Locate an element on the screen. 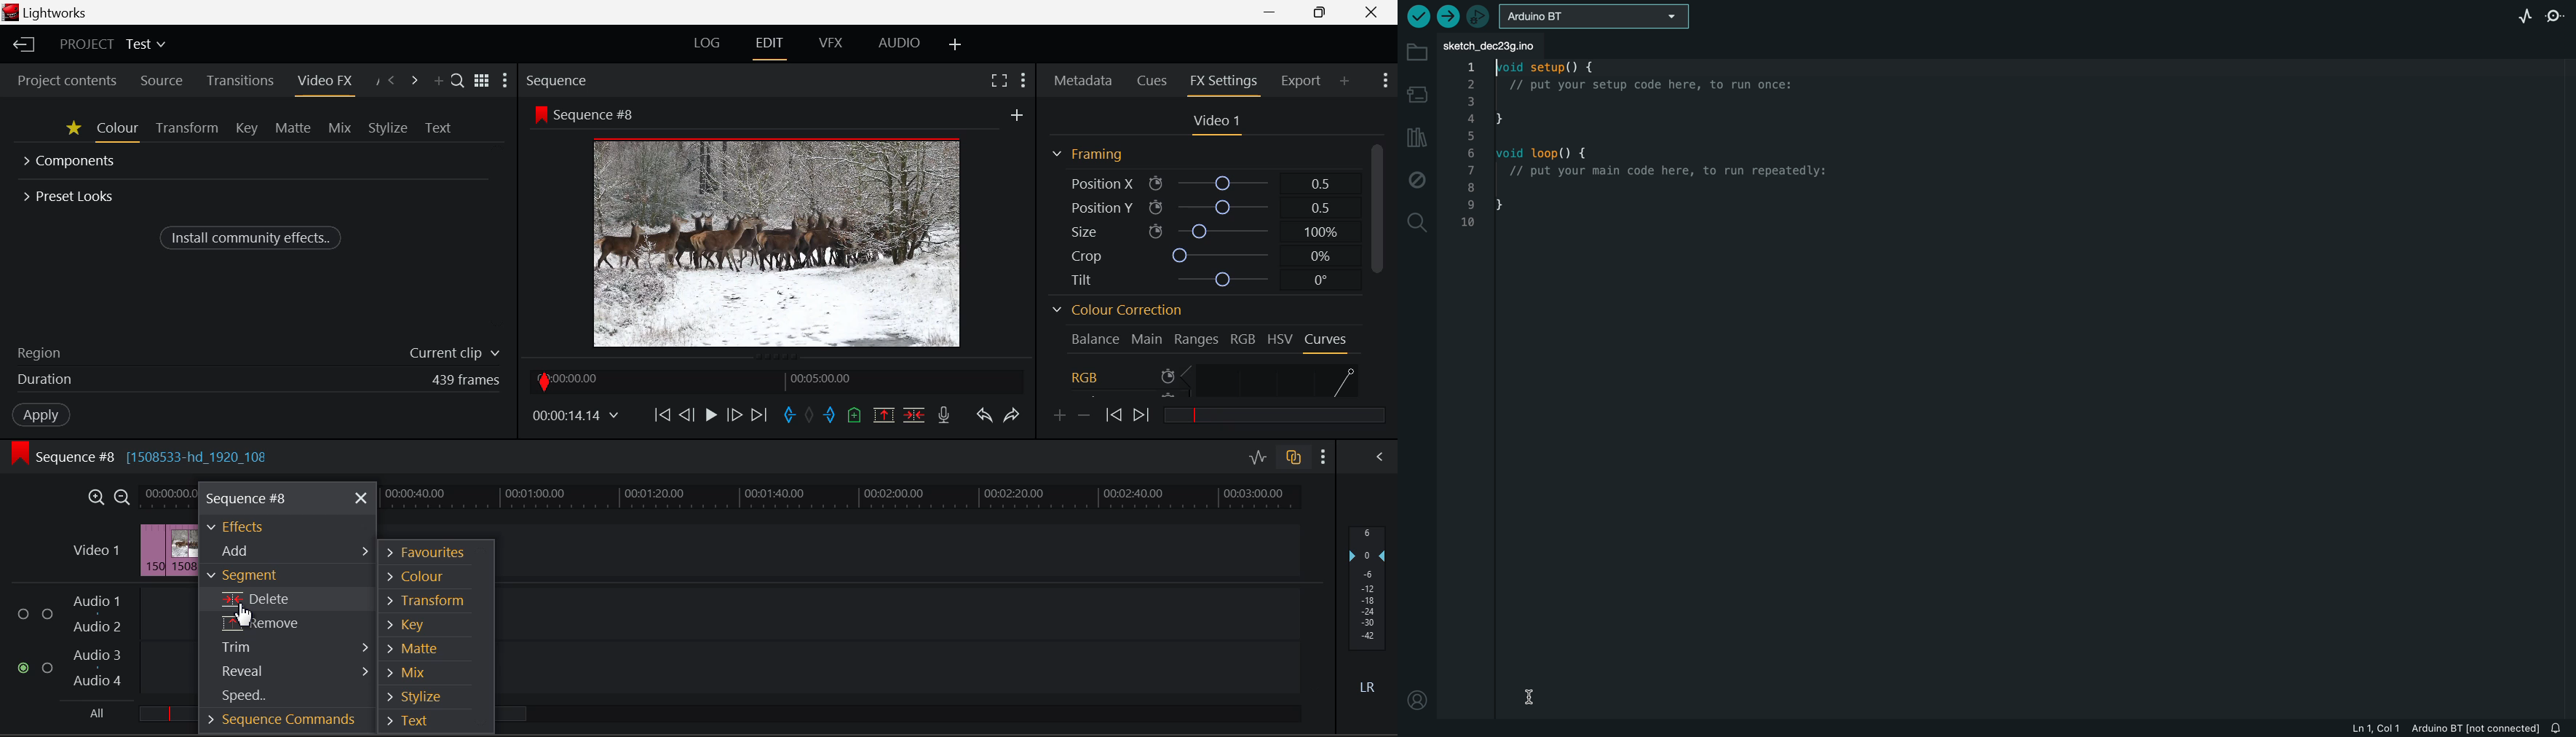  RGB Curve is located at coordinates (1214, 379).